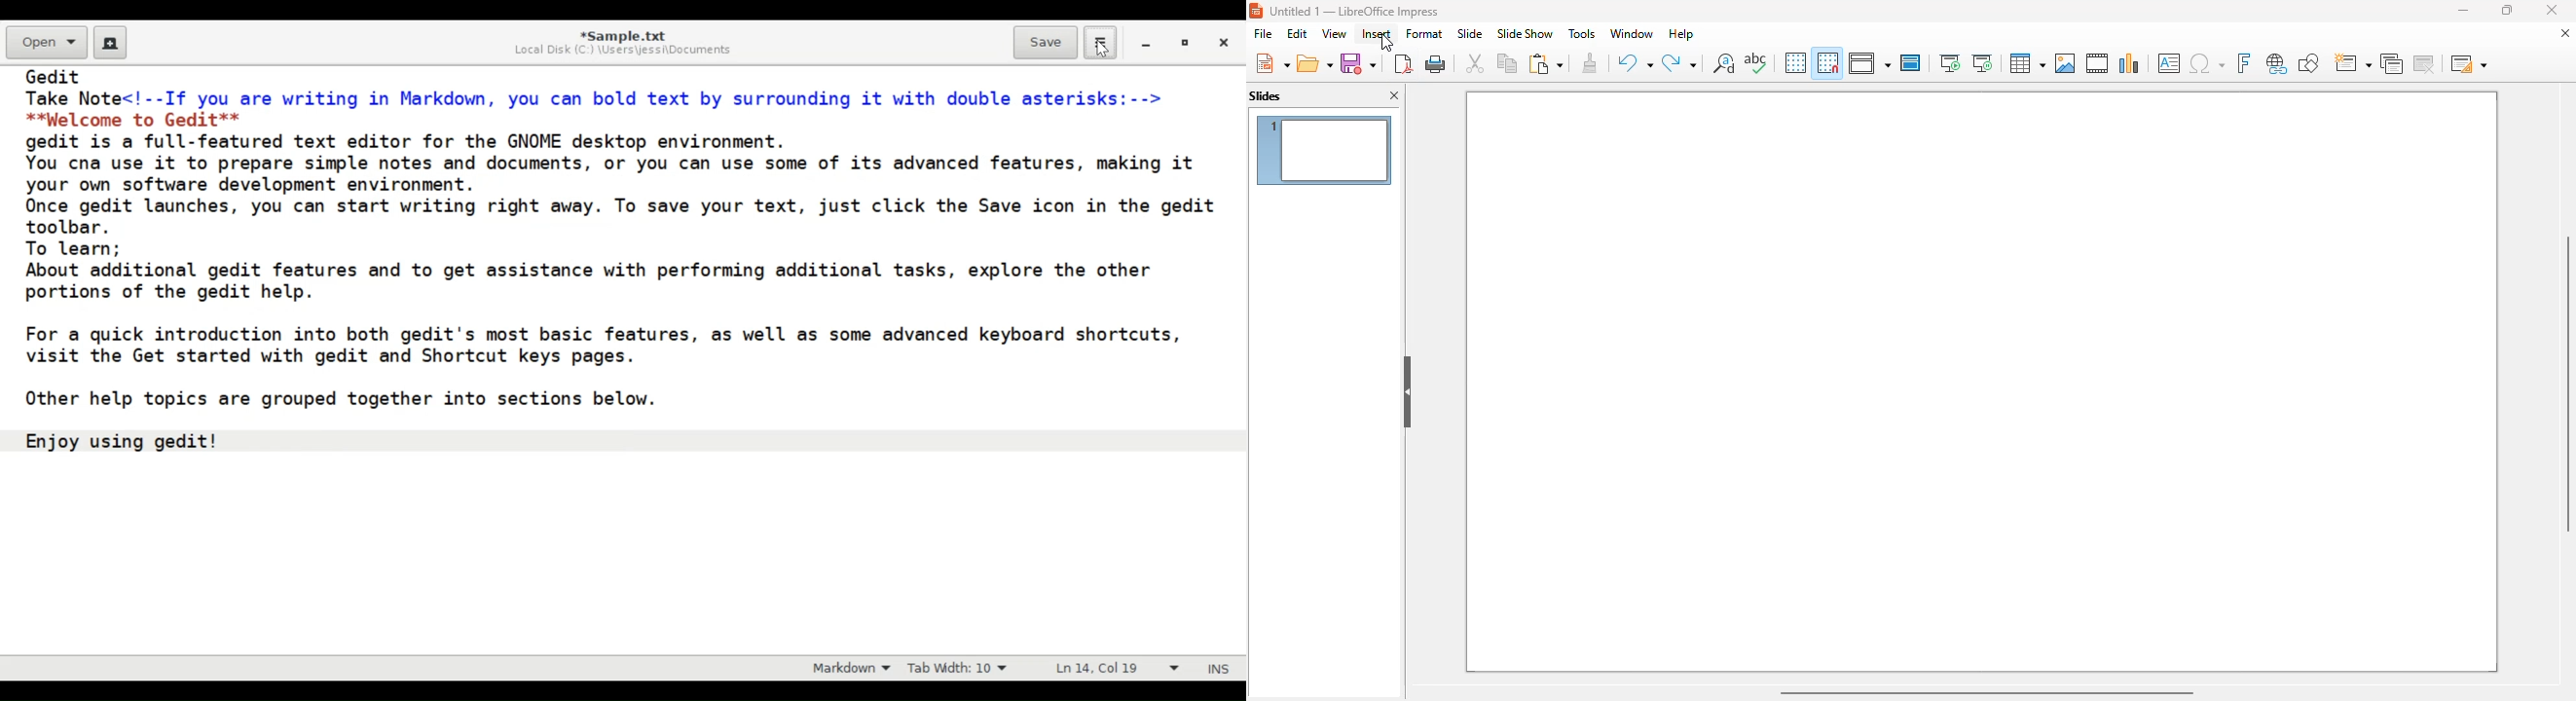 The height and width of the screenshot is (728, 2576). I want to click on slide 1, so click(1324, 150).